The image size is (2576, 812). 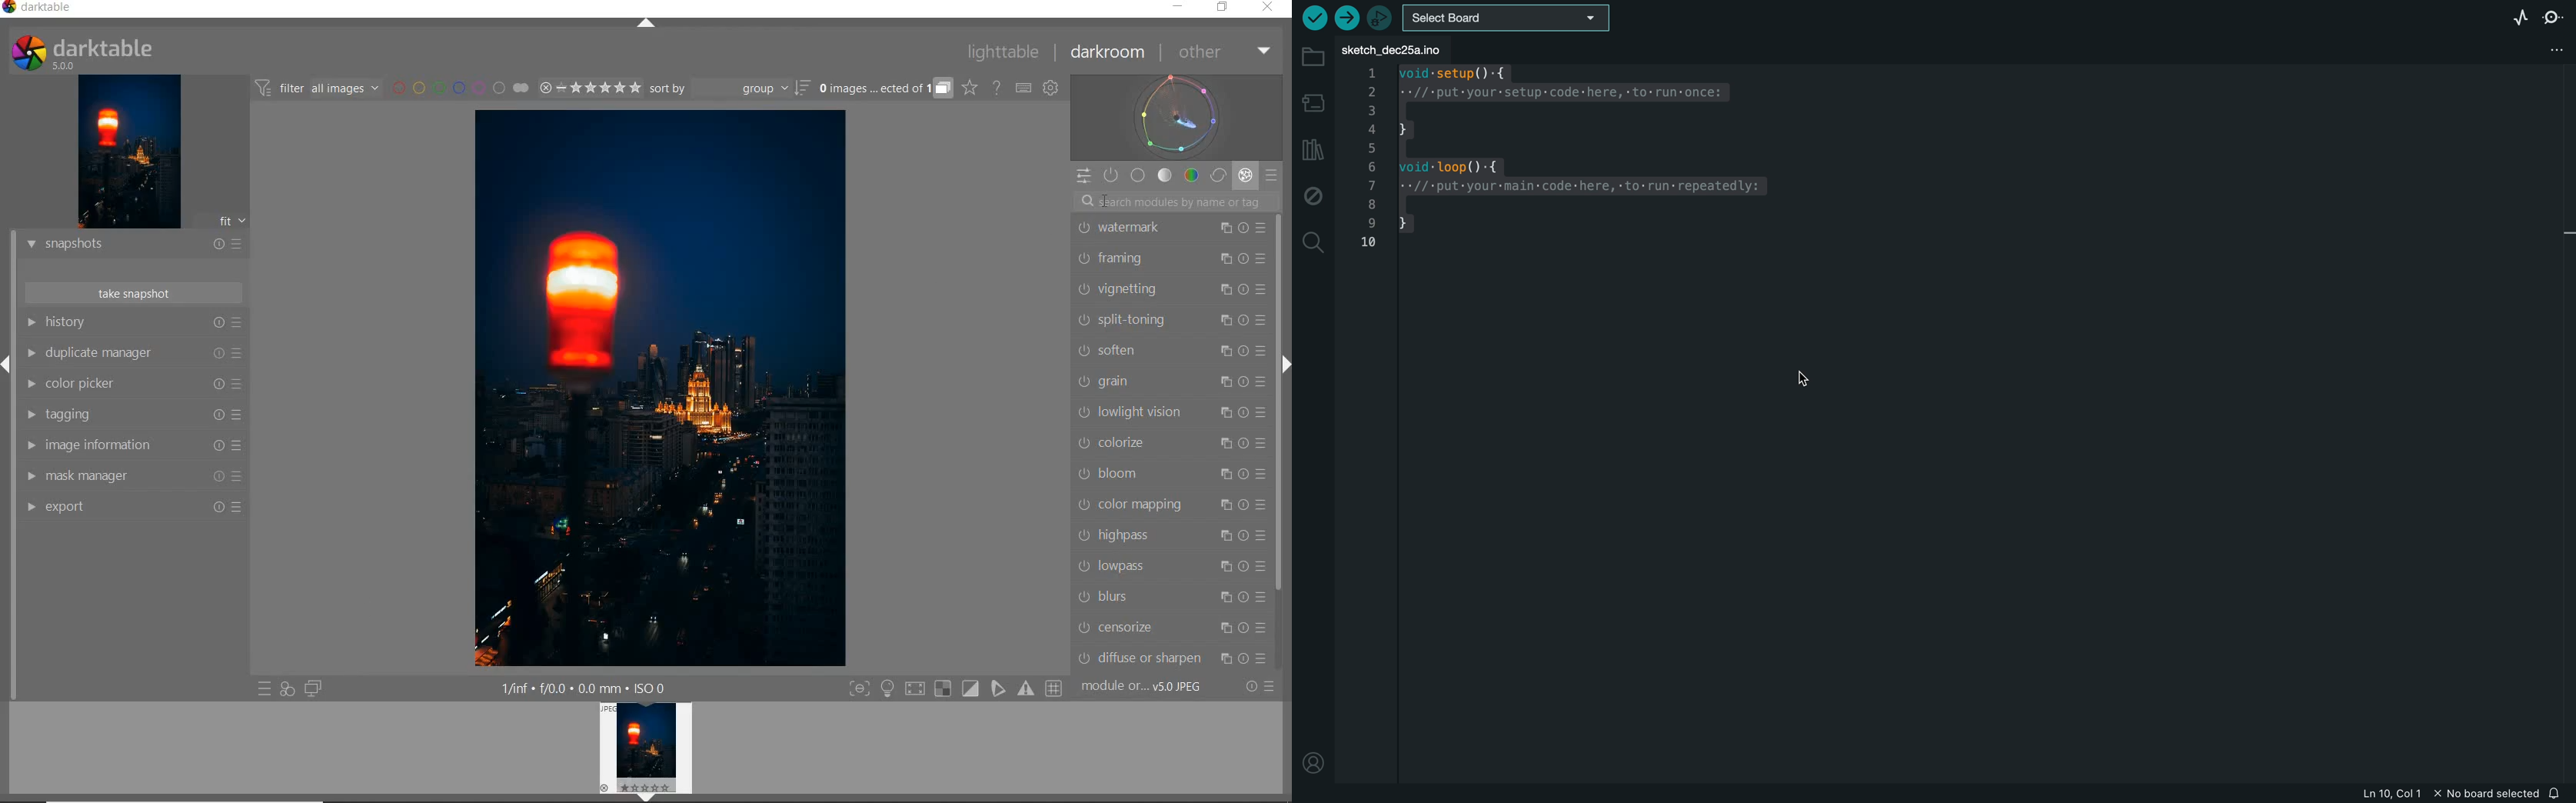 I want to click on BLURS, so click(x=1126, y=599).